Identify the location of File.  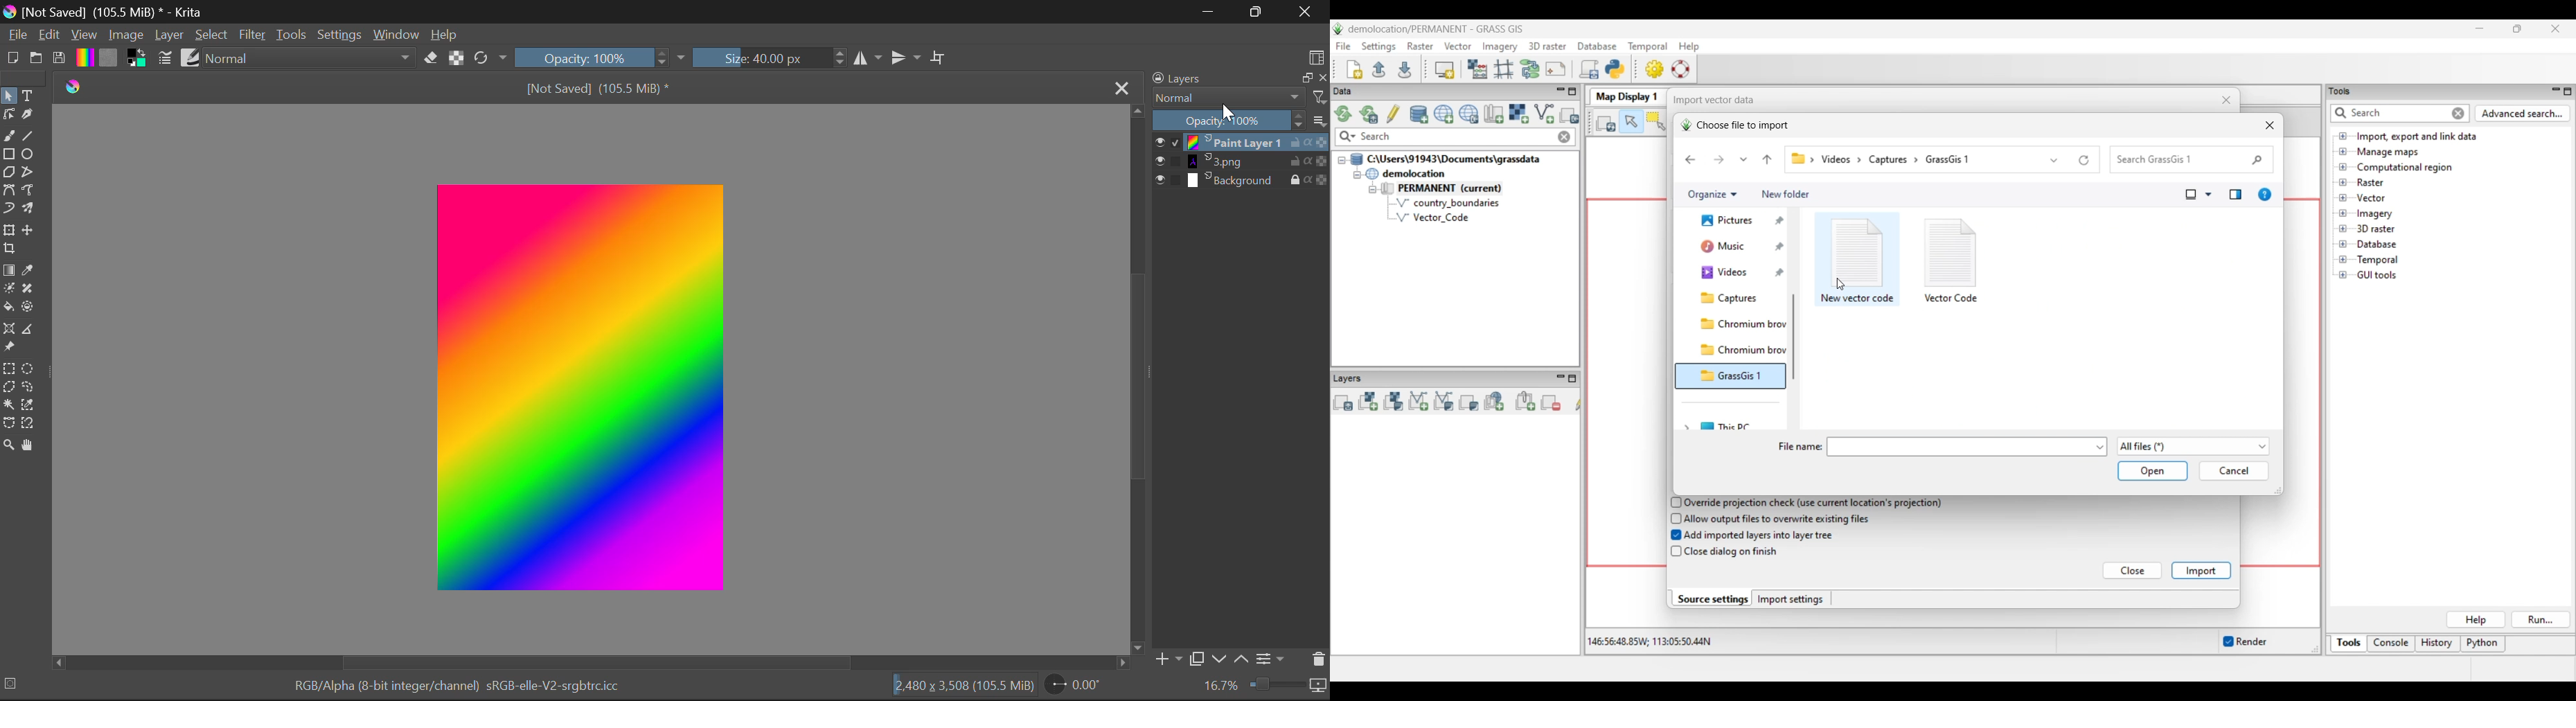
(18, 37).